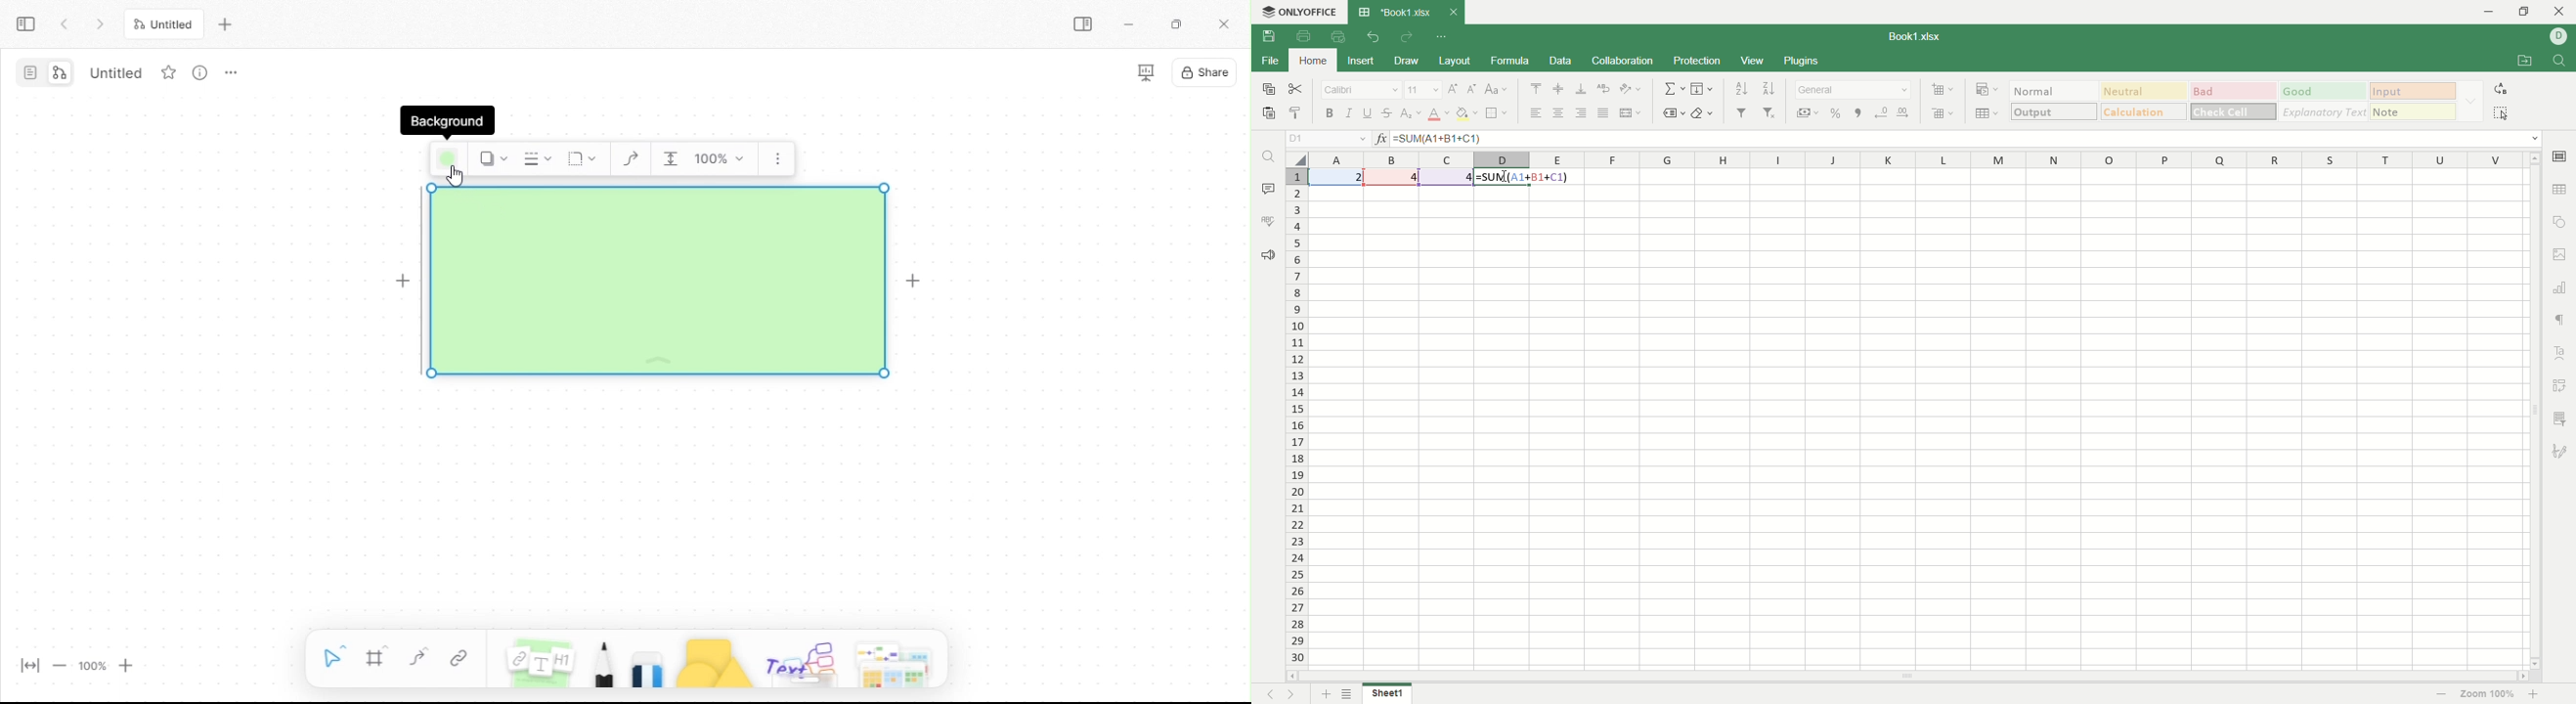 The width and height of the screenshot is (2576, 728). What do you see at coordinates (1672, 113) in the screenshot?
I see `named ranges` at bounding box center [1672, 113].